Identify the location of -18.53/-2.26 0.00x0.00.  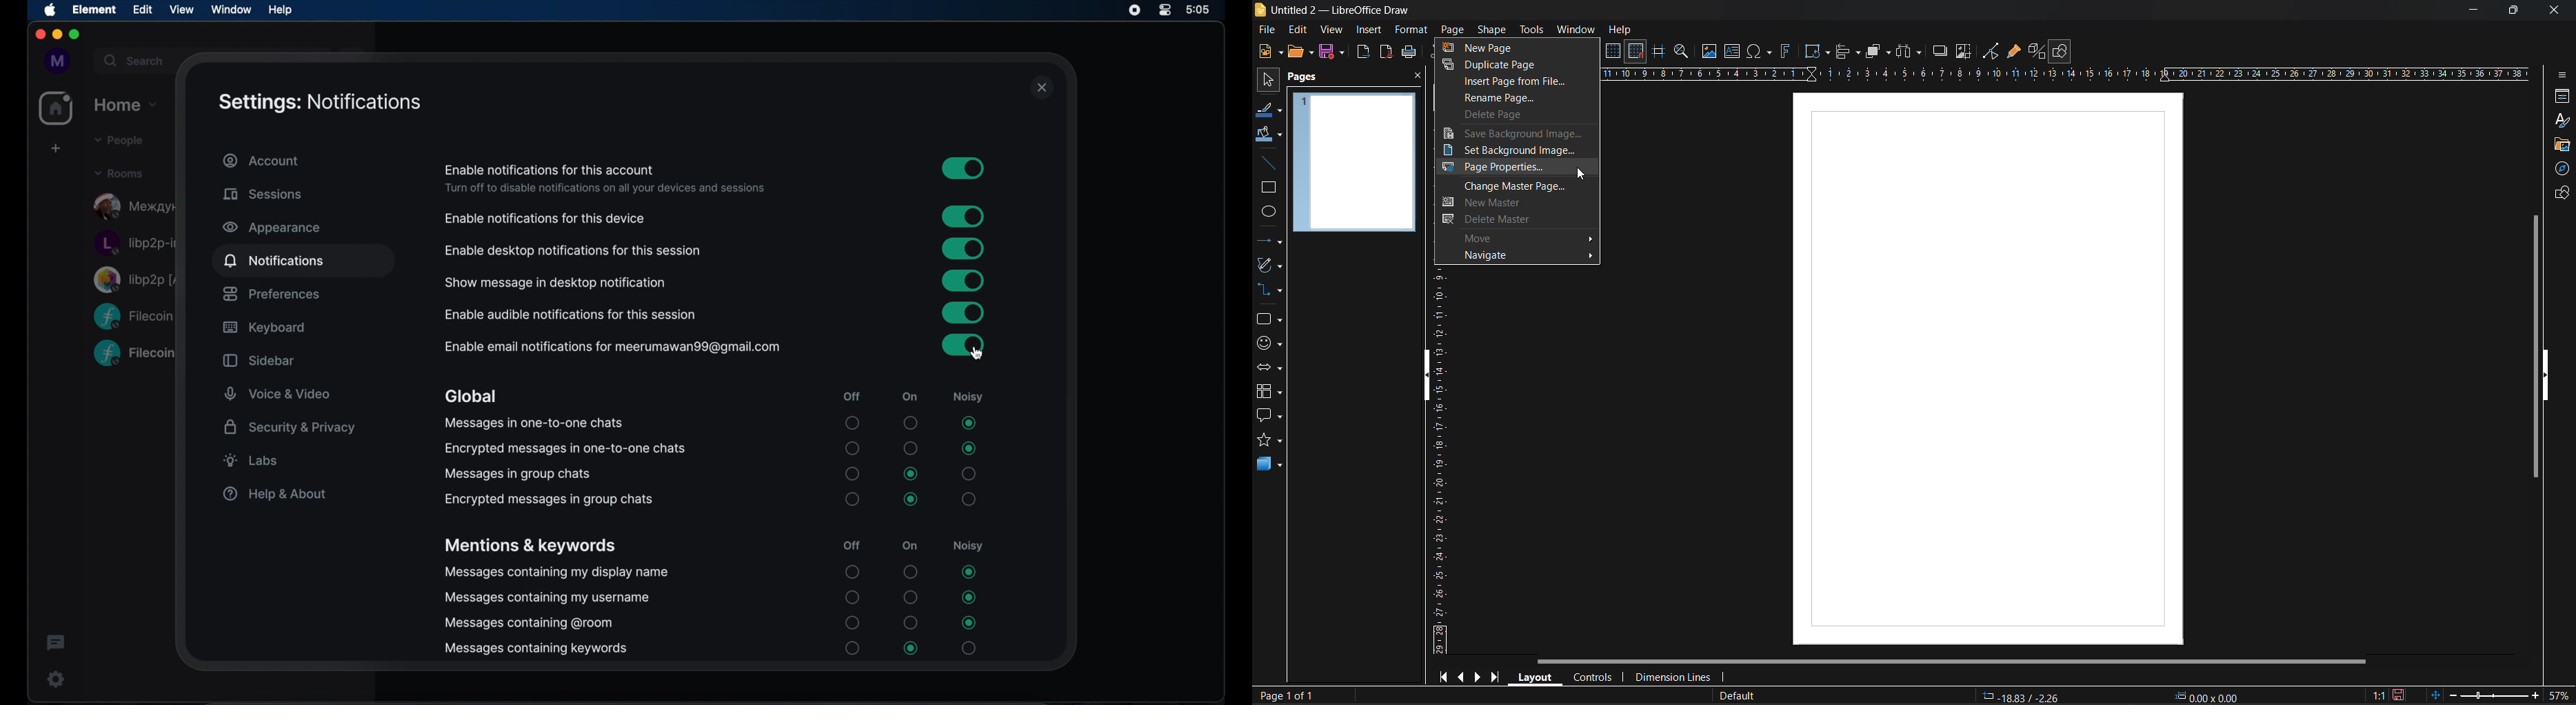
(2113, 696).